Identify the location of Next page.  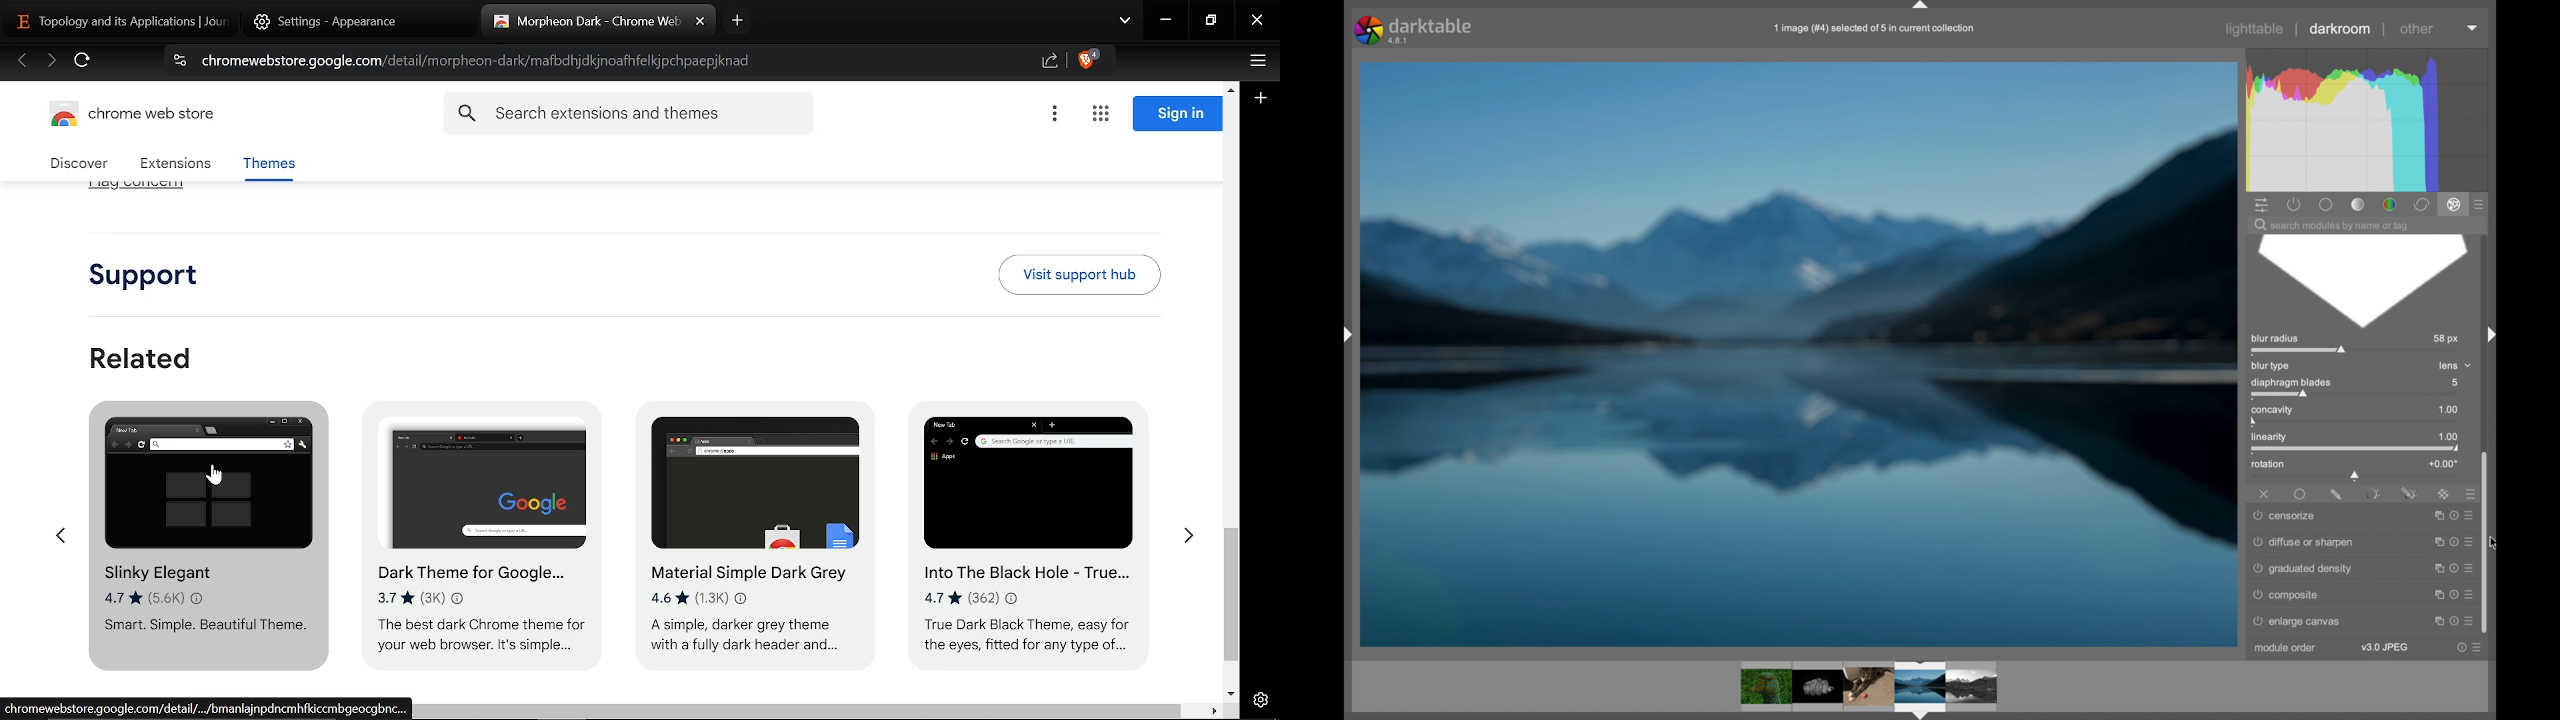
(51, 62).